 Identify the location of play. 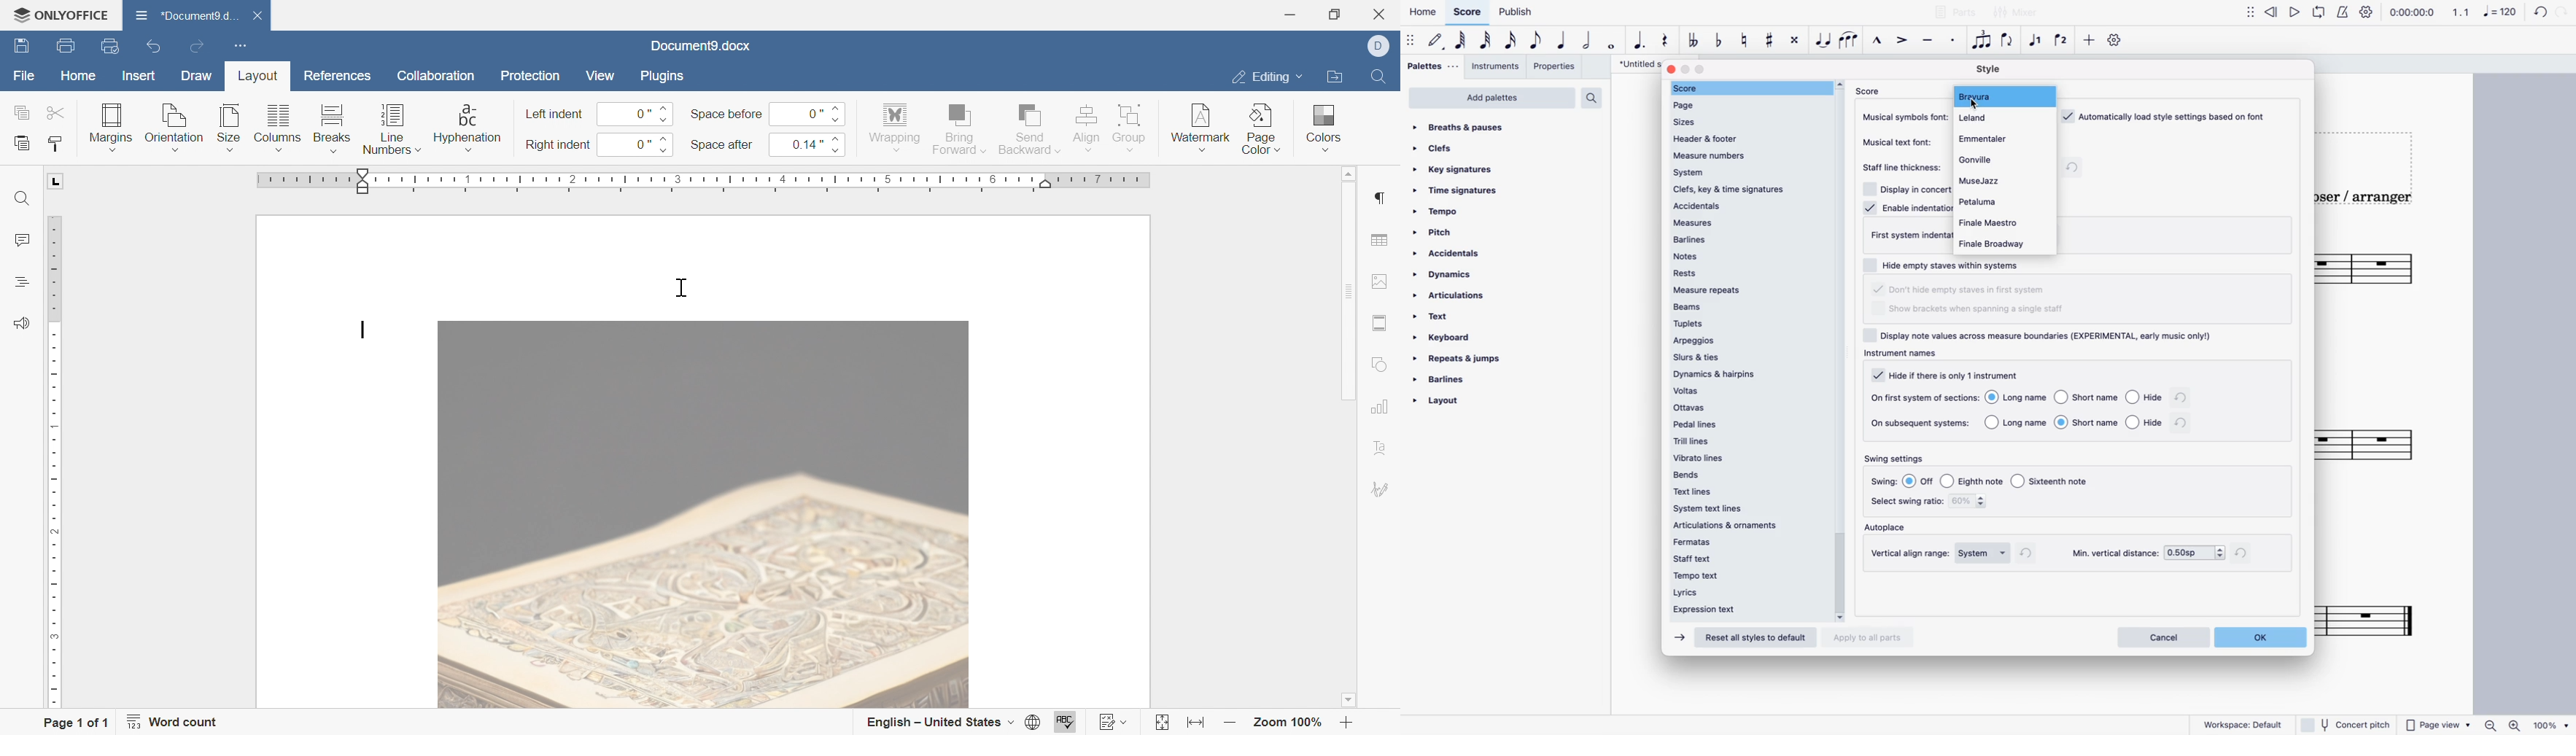
(2325, 9).